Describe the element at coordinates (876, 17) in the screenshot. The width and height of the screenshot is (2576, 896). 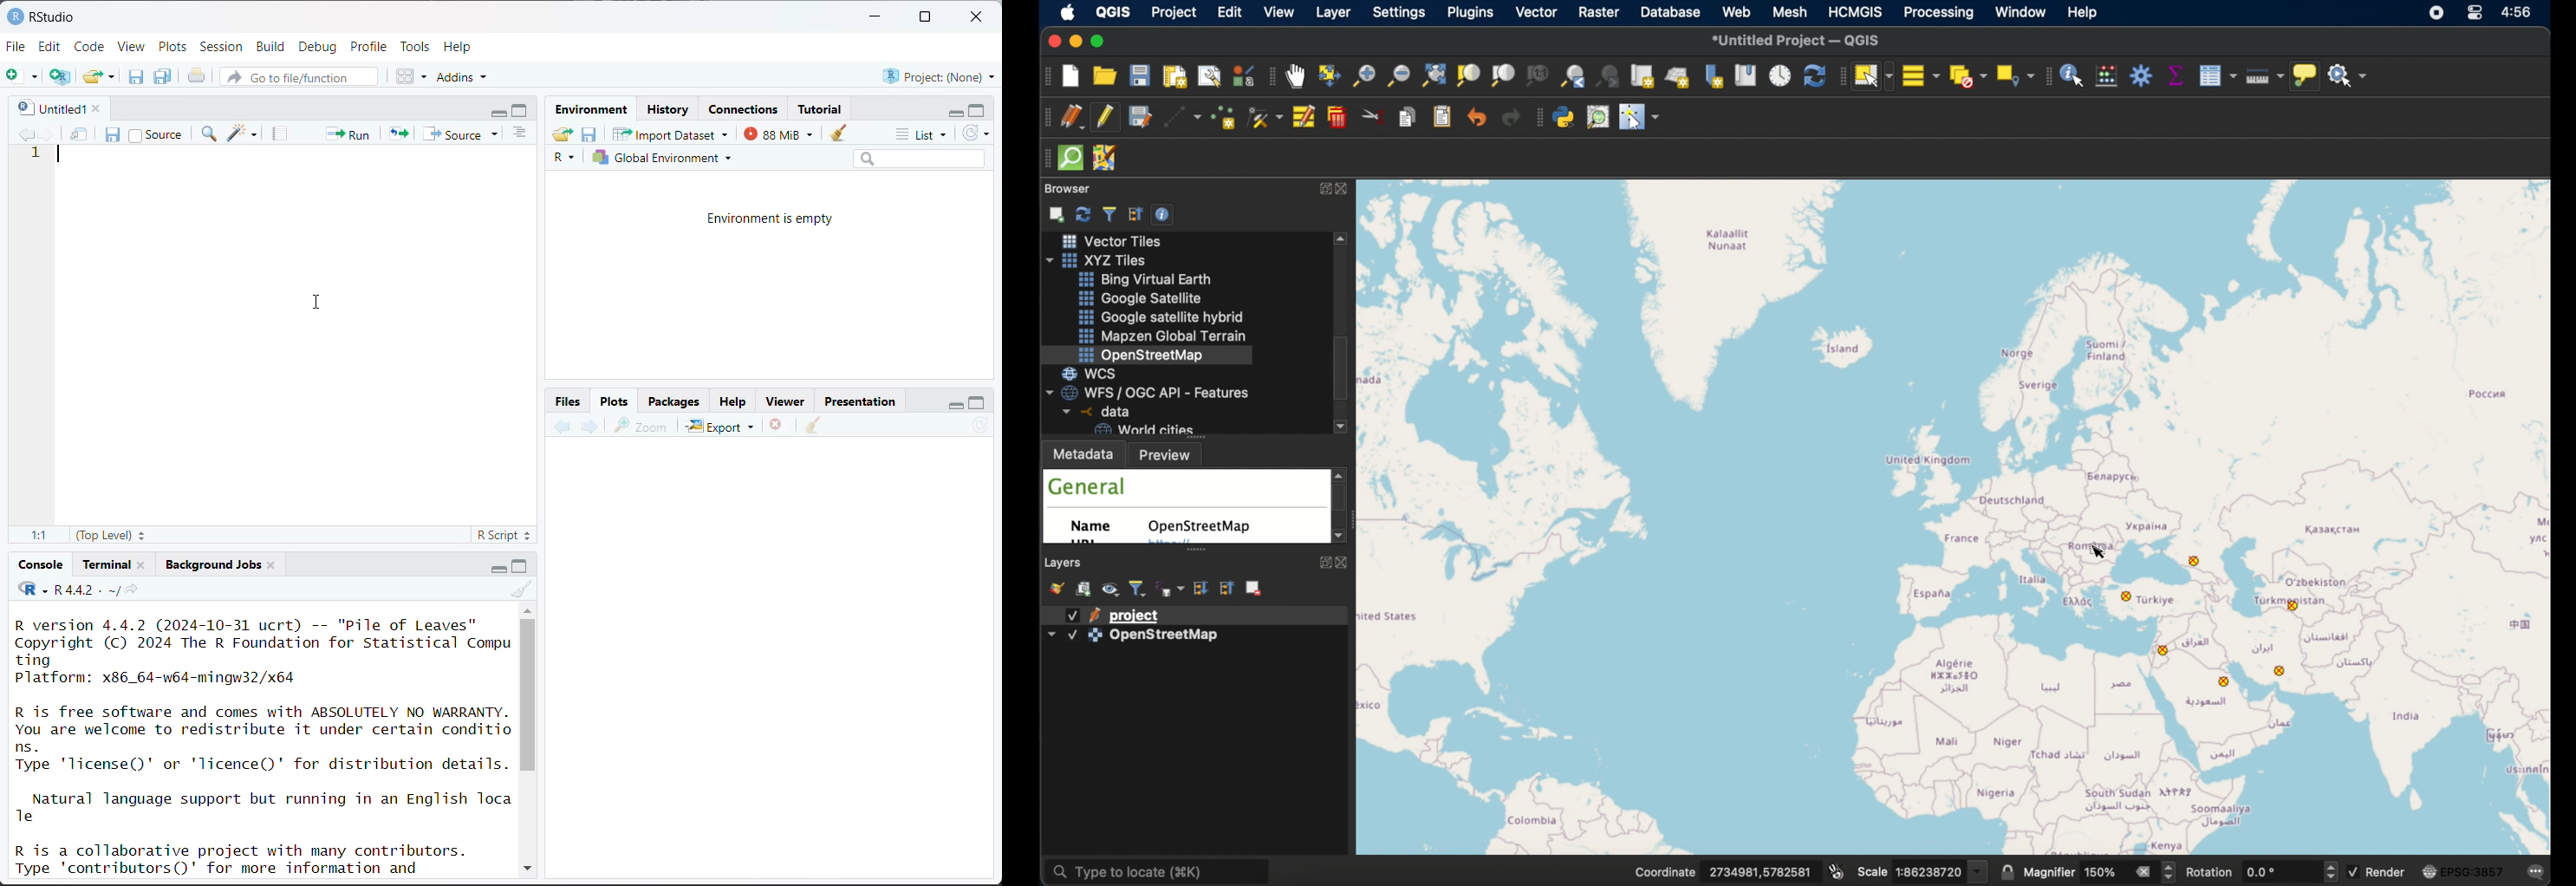
I see `minimize` at that location.